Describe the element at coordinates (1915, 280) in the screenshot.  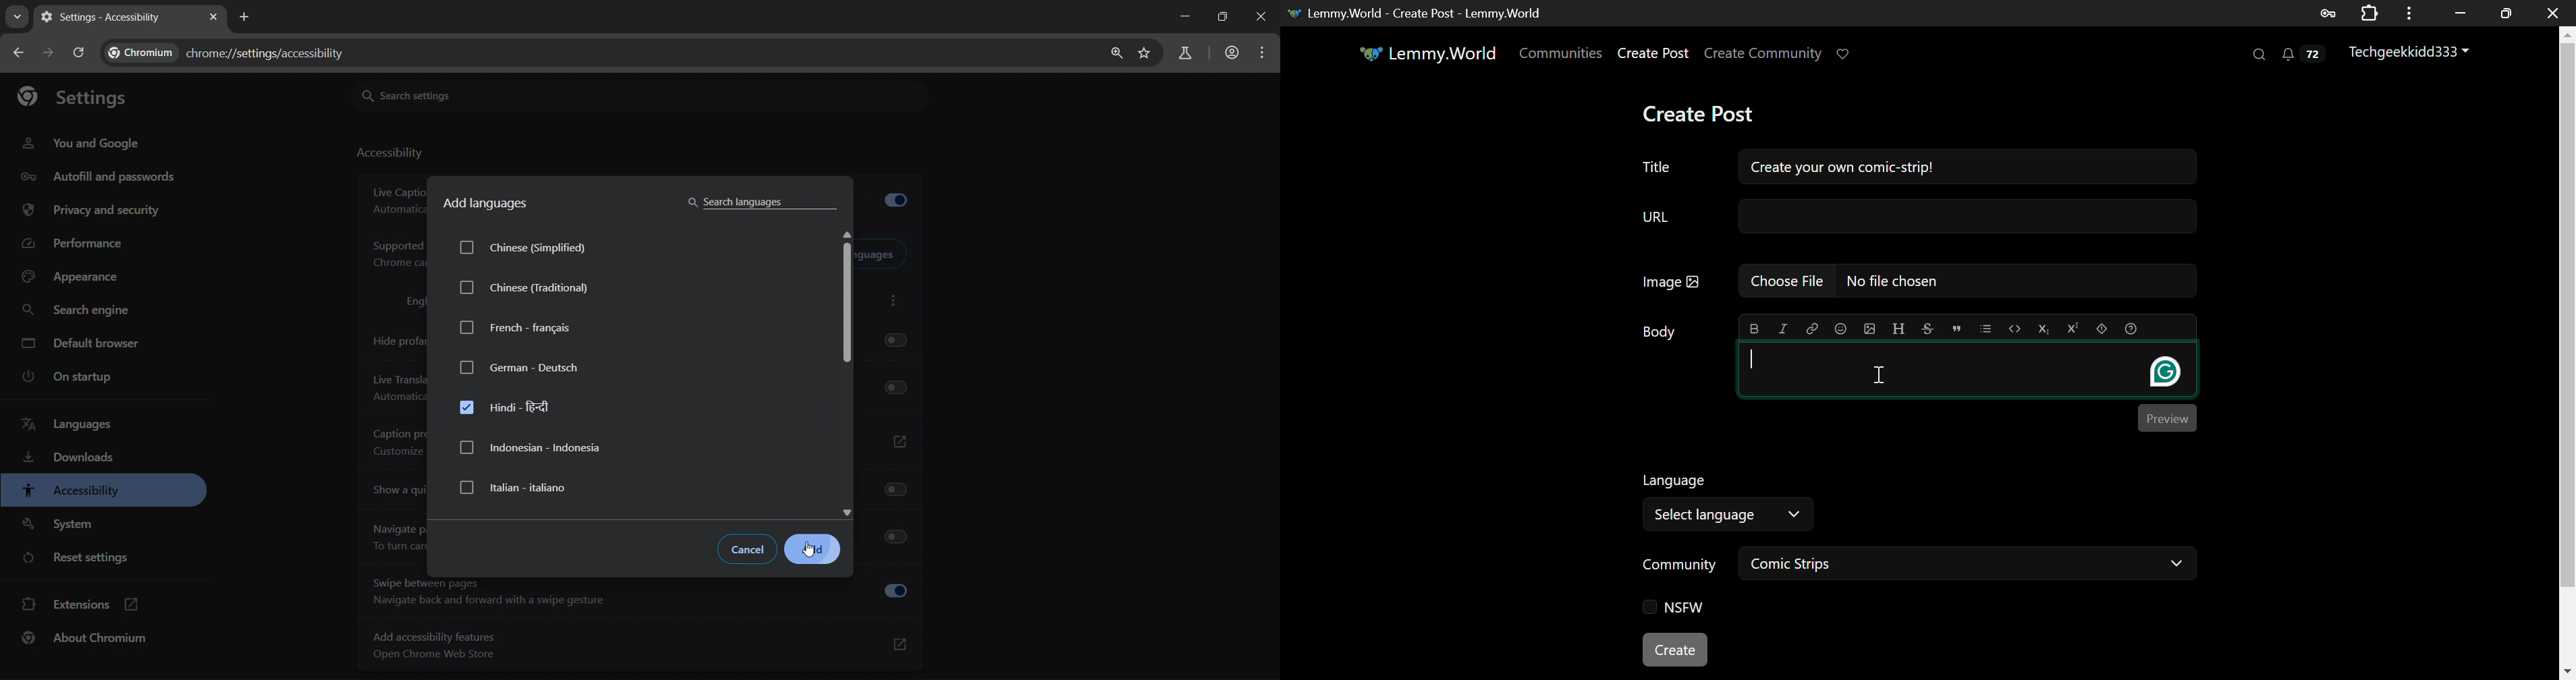
I see `Image Field` at that location.